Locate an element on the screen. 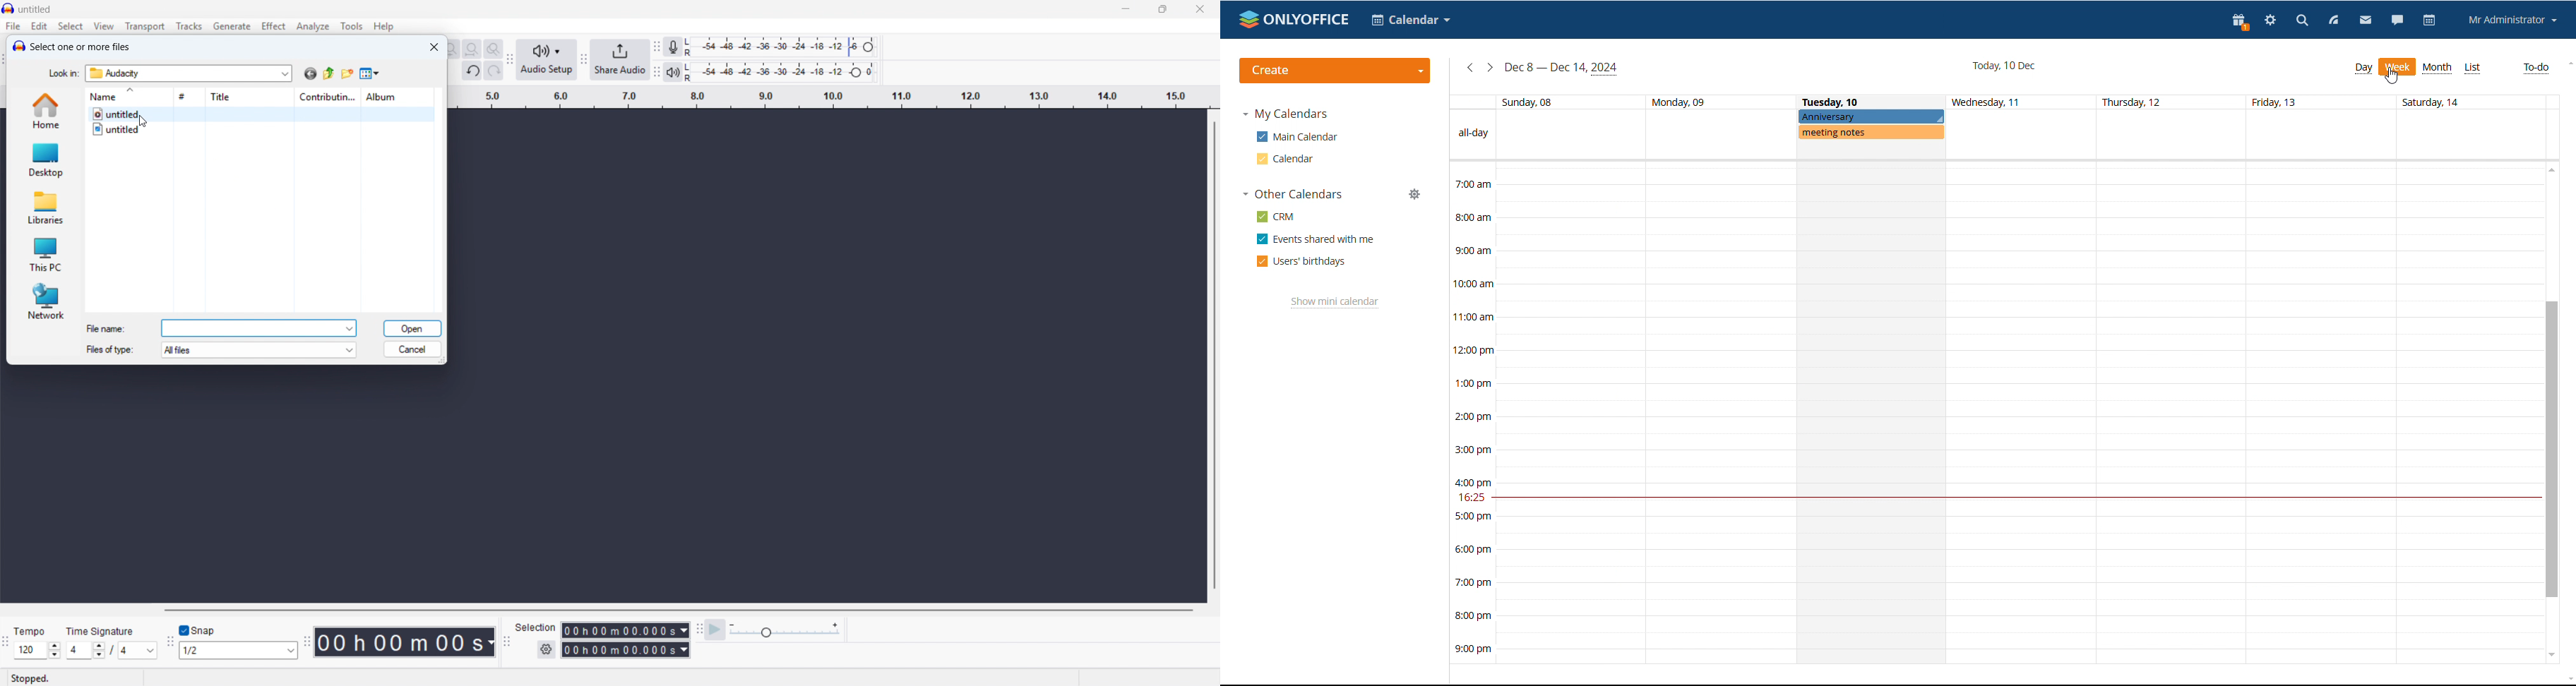  Toggle zoom  is located at coordinates (493, 49).